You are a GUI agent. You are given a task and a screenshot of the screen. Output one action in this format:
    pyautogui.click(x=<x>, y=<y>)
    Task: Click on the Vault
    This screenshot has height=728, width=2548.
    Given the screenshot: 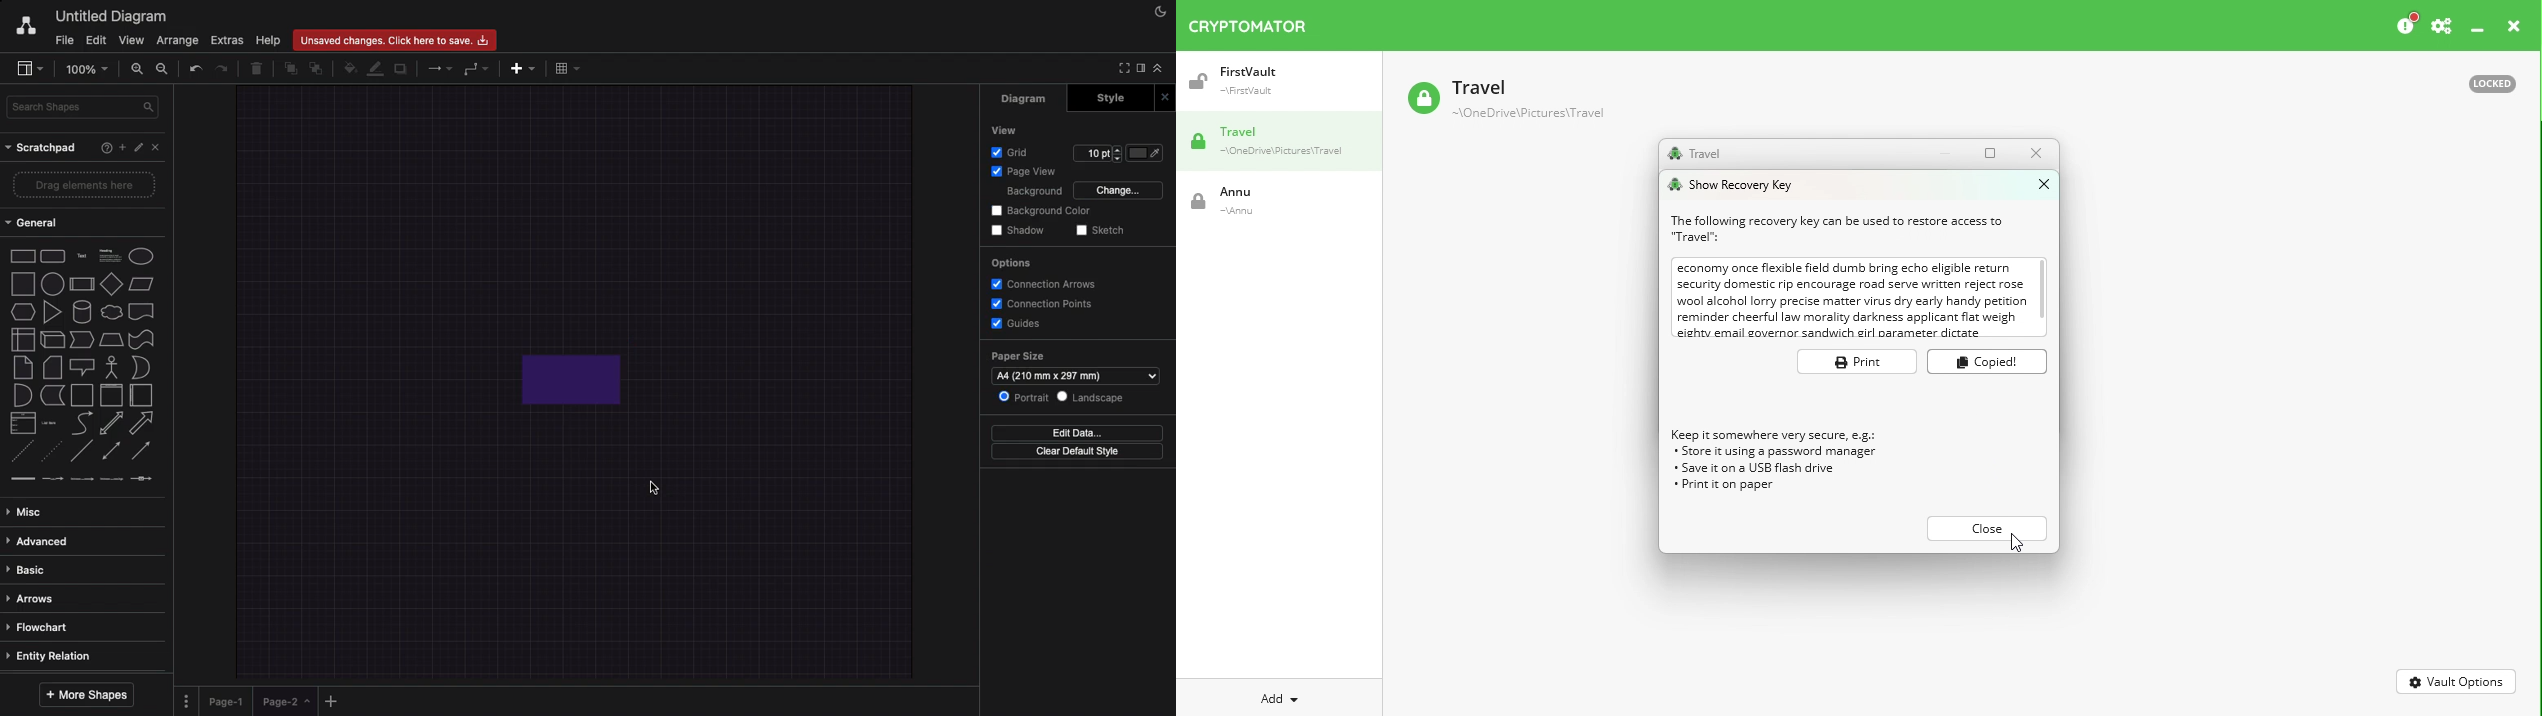 What is the action you would take?
    pyautogui.click(x=1261, y=201)
    